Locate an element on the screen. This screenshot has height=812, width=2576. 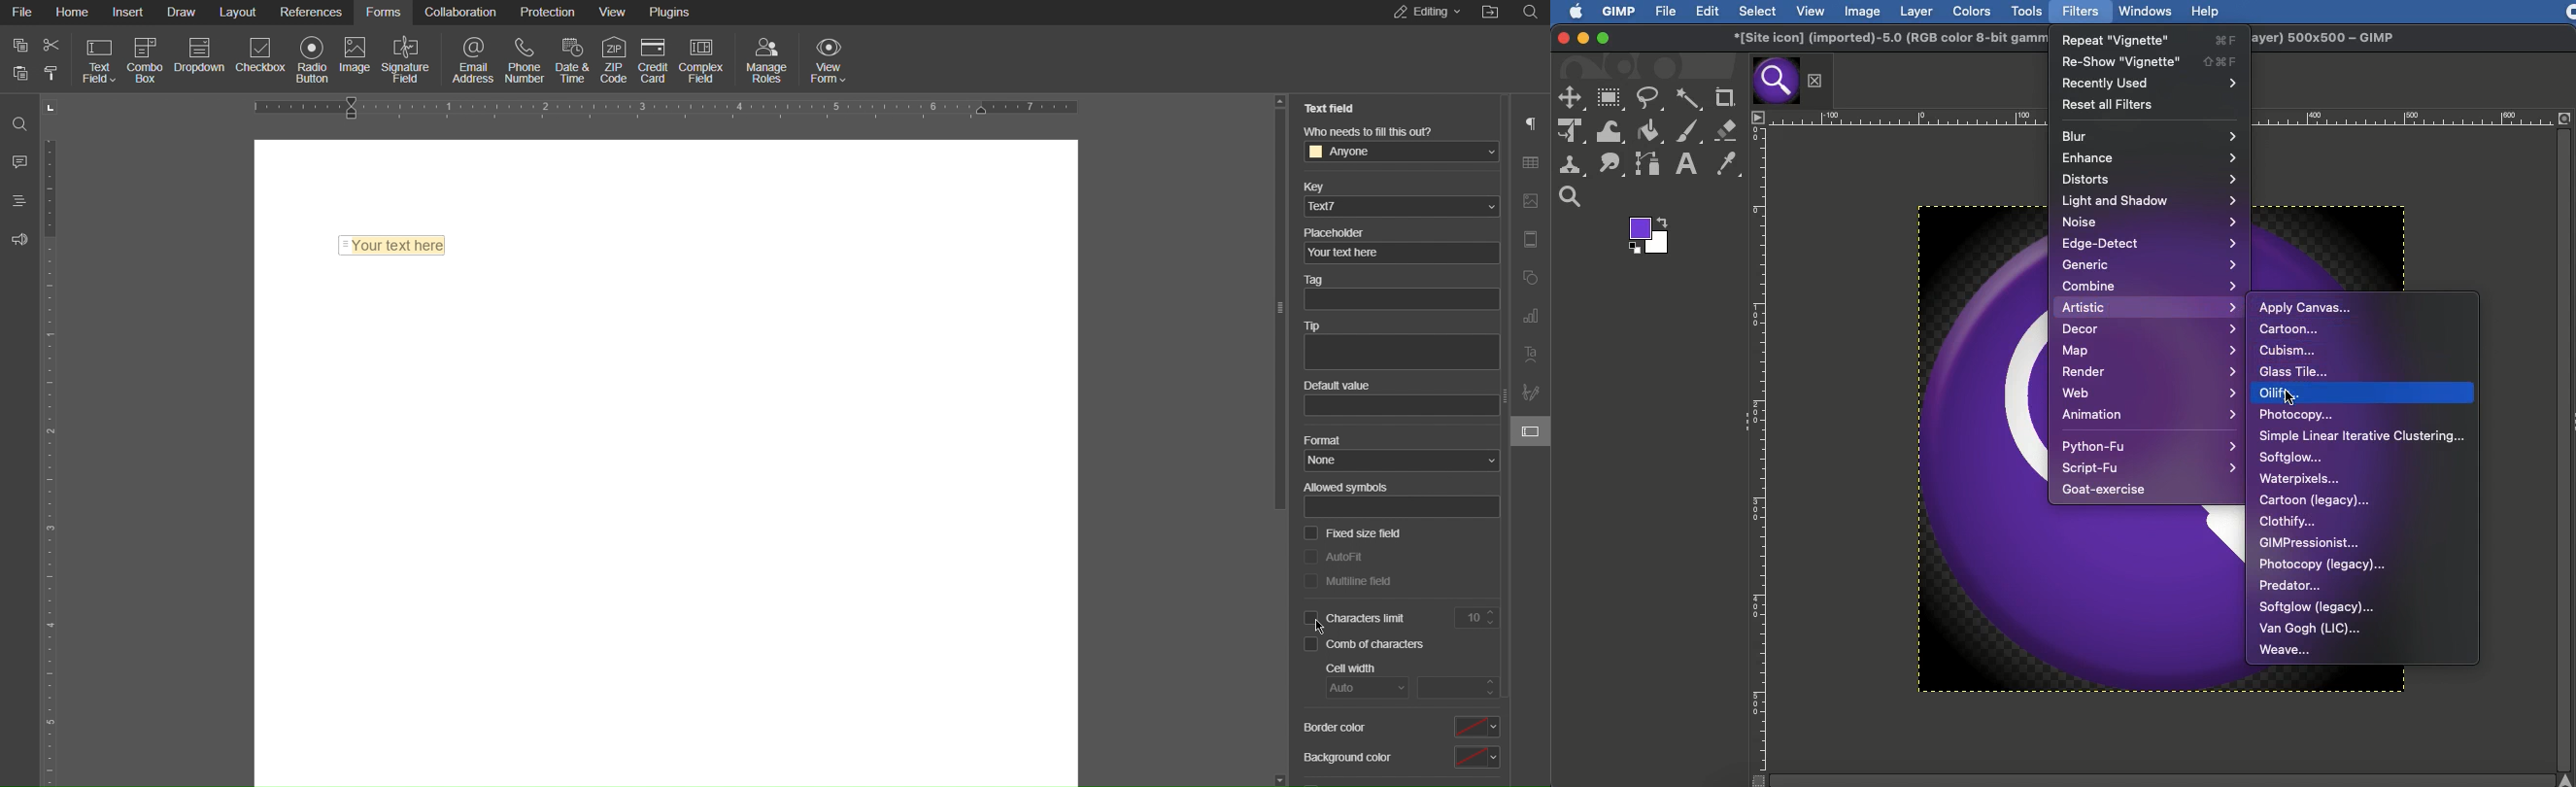
cut is located at coordinates (53, 45).